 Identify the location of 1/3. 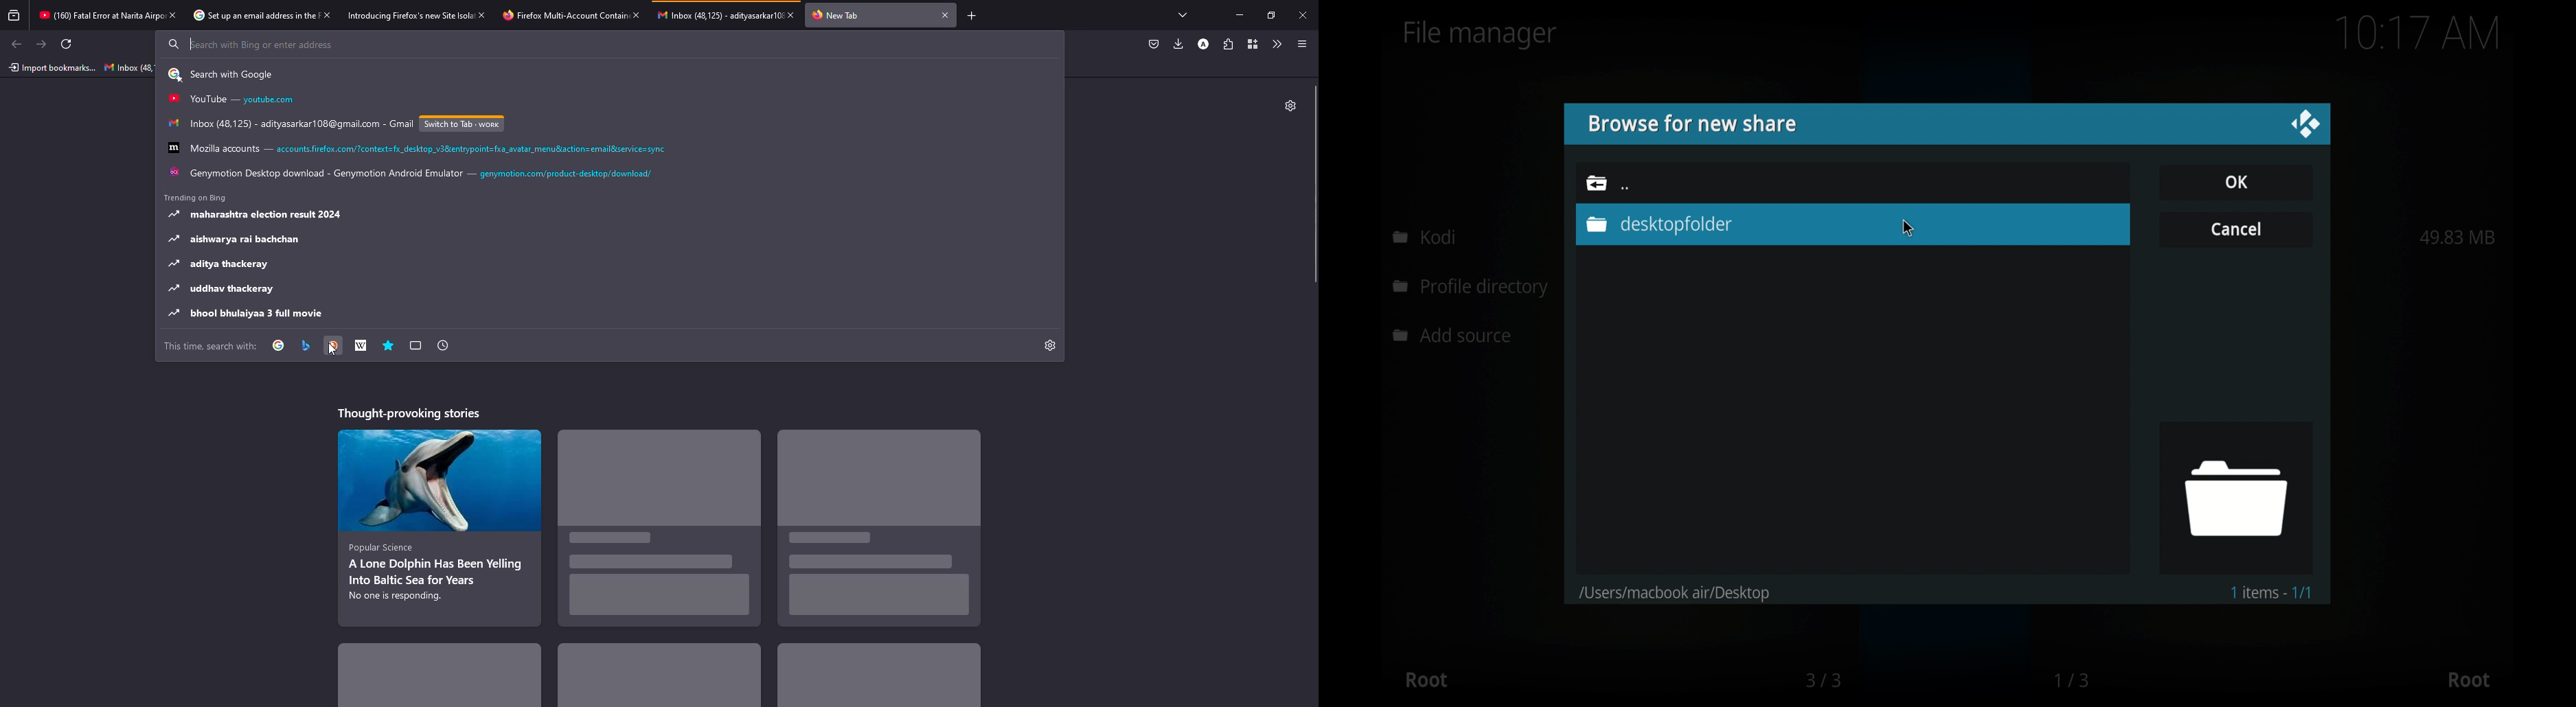
(2073, 680).